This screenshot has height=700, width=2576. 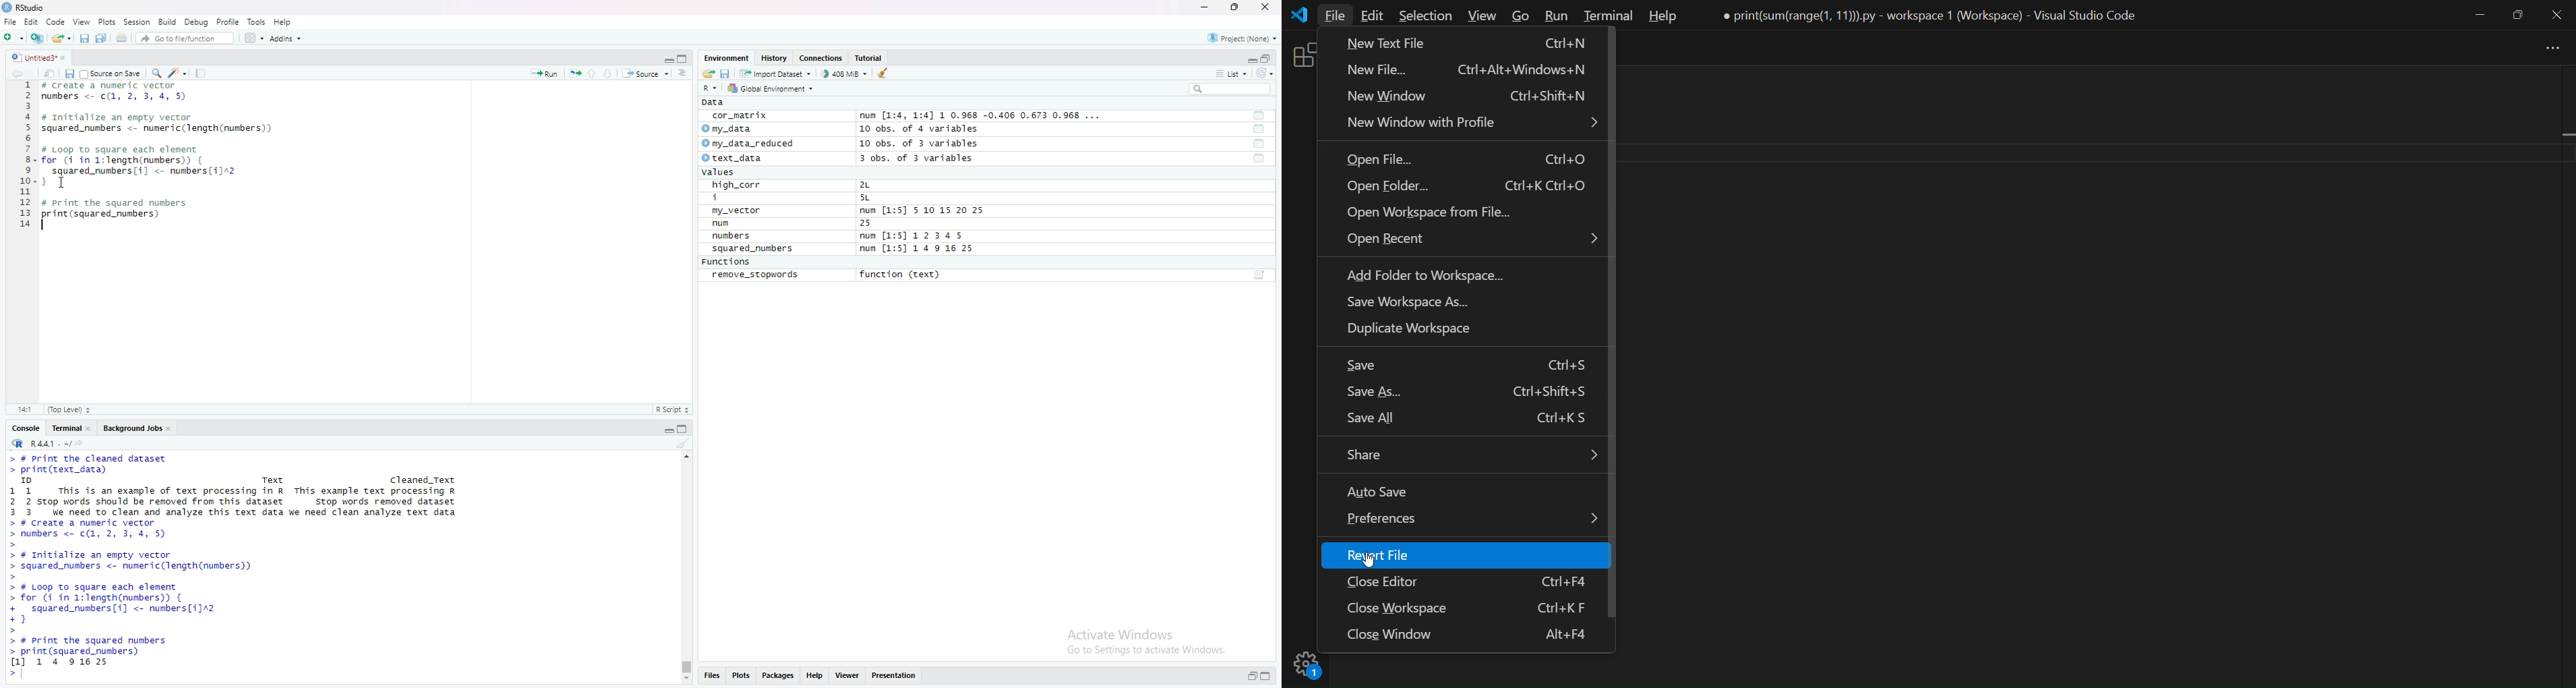 I want to click on R Script, so click(x=672, y=409).